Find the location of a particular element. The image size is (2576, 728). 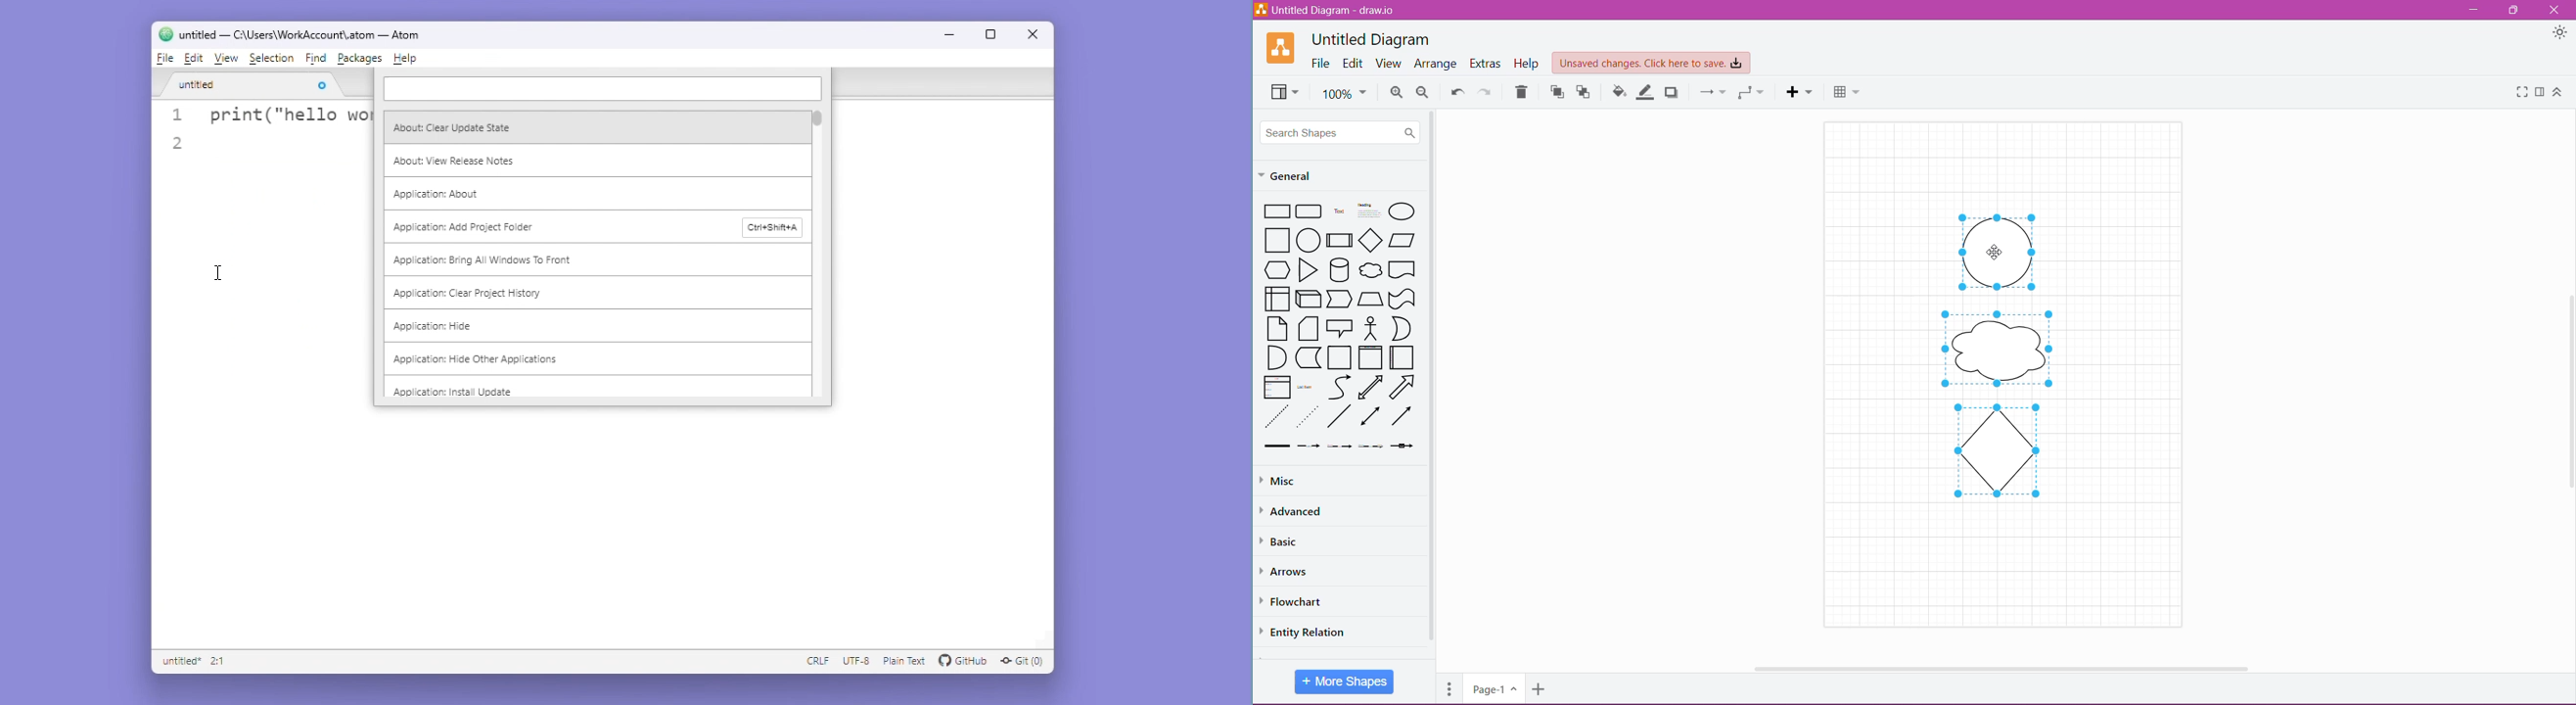

Undo is located at coordinates (1456, 90).